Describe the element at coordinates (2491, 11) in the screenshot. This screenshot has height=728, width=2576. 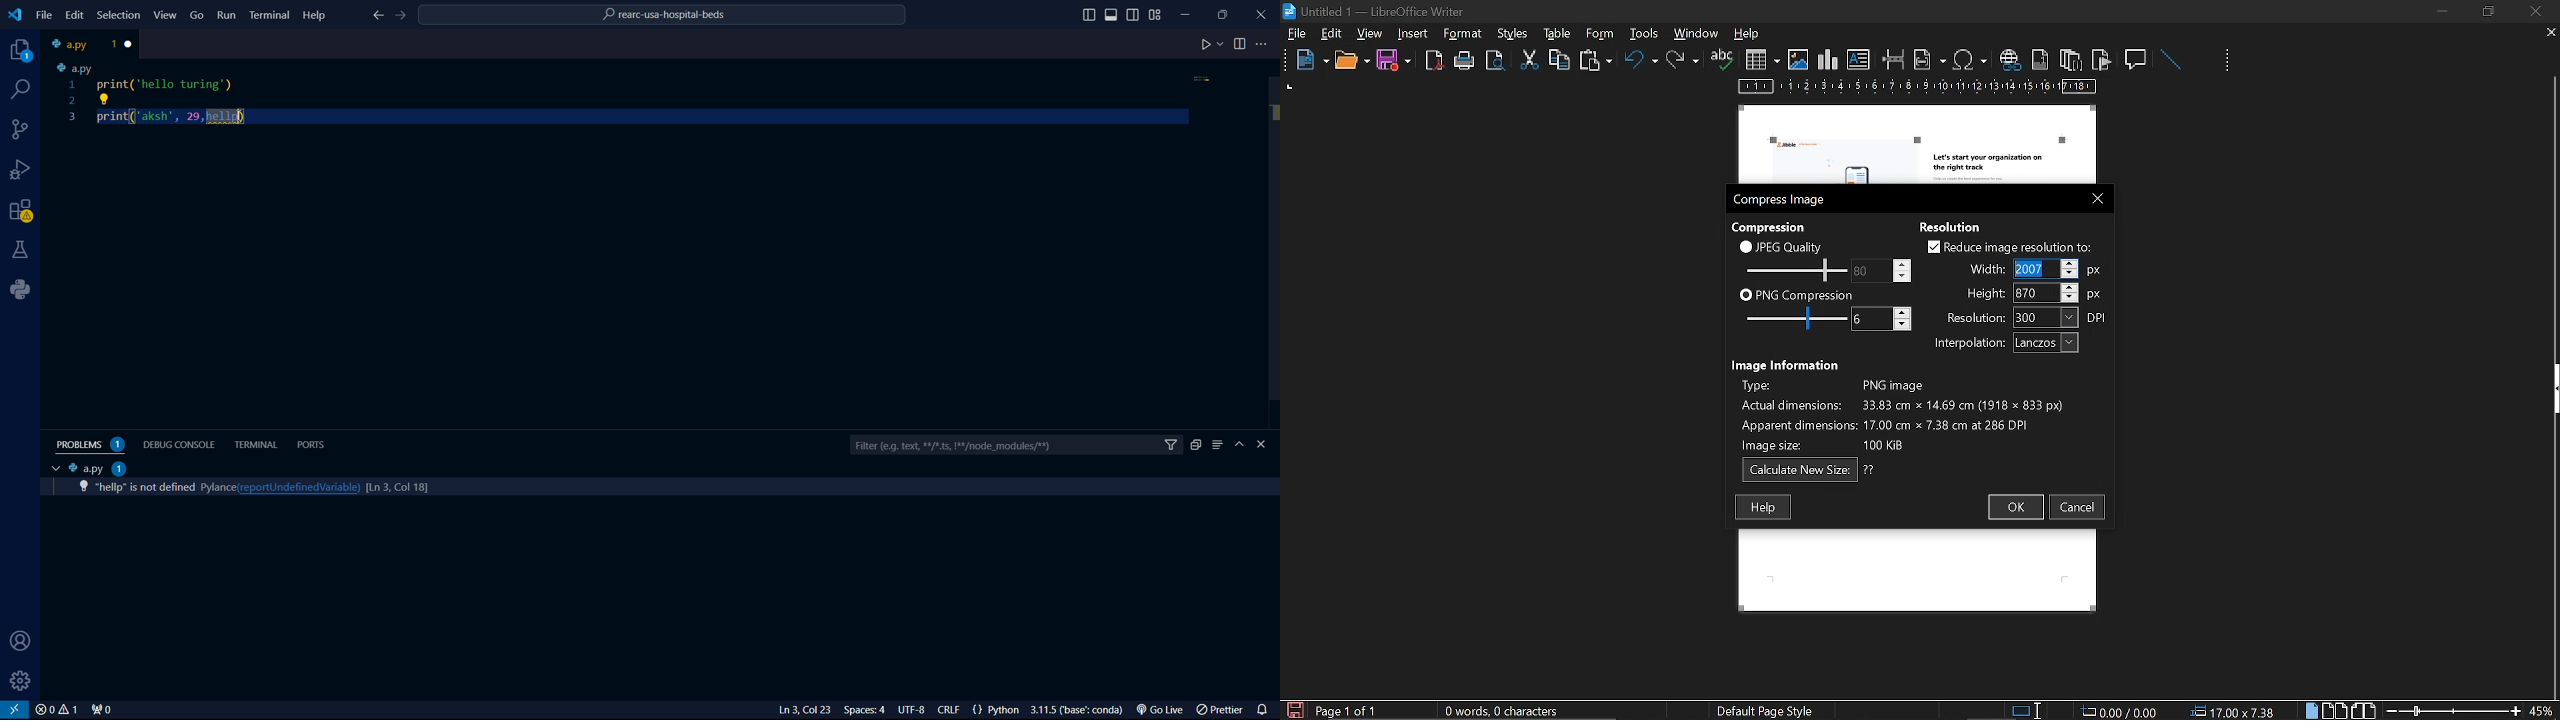
I see `restore down` at that location.